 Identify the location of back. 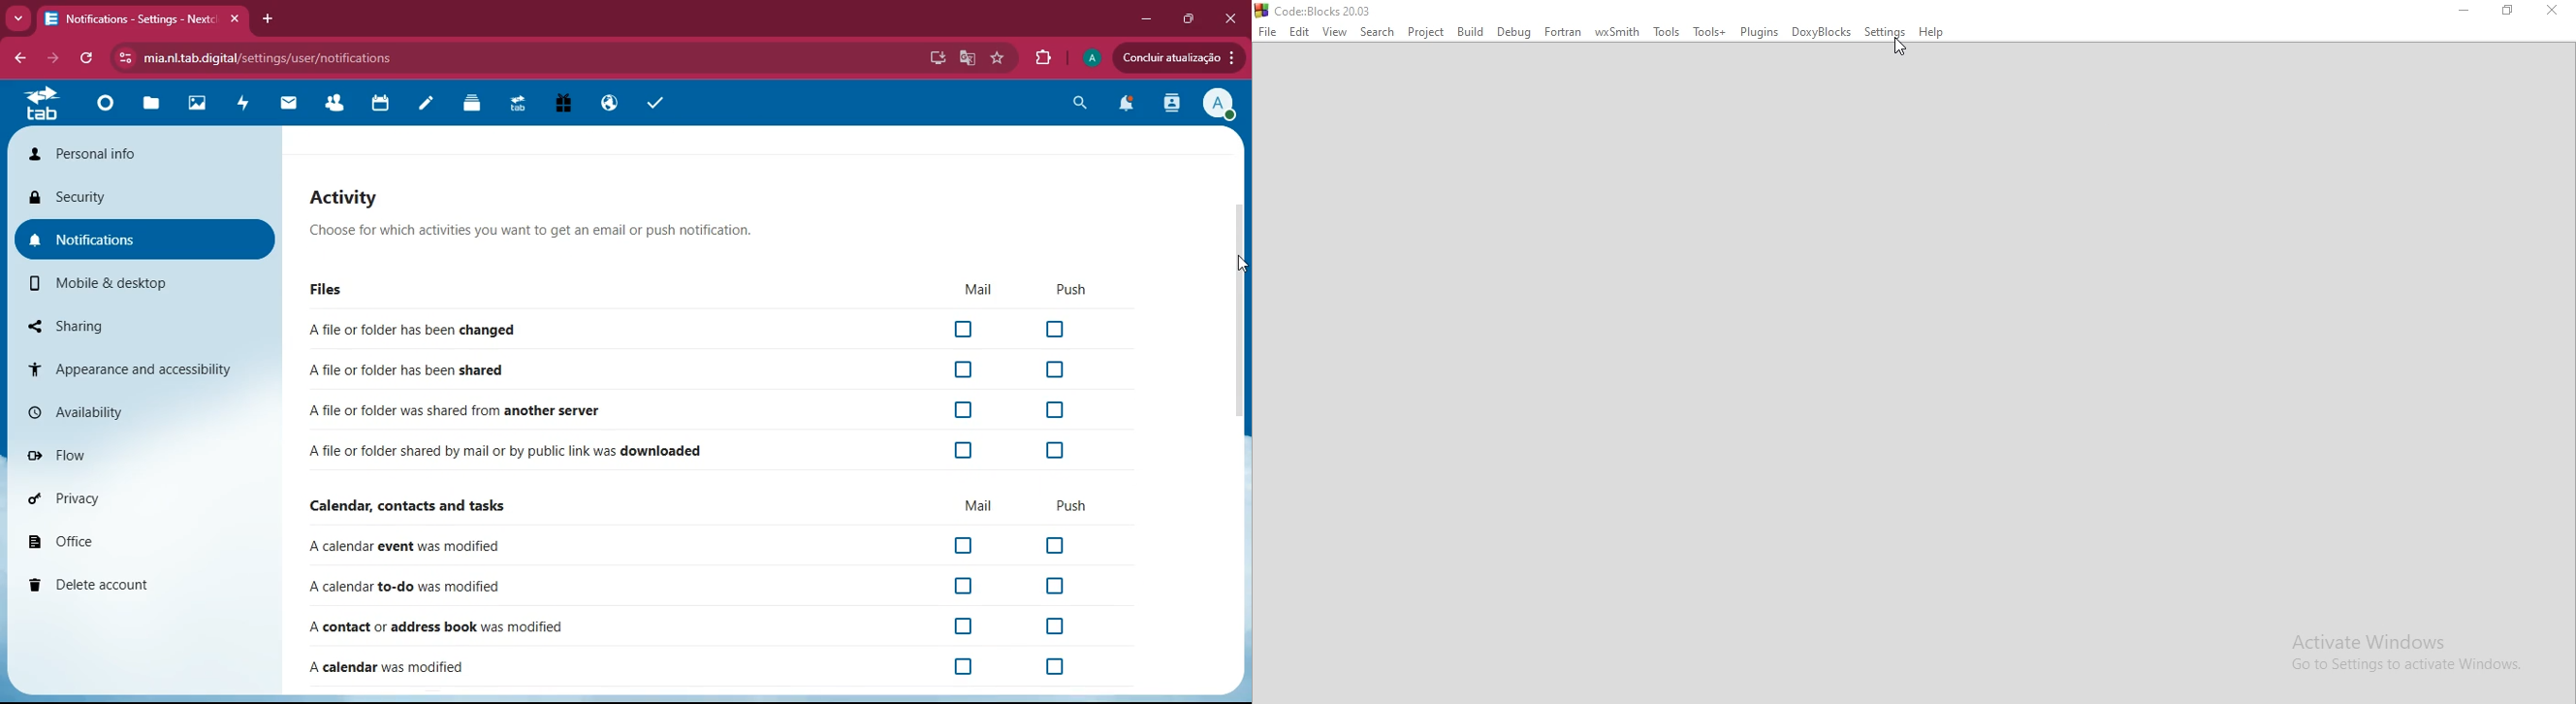
(52, 60).